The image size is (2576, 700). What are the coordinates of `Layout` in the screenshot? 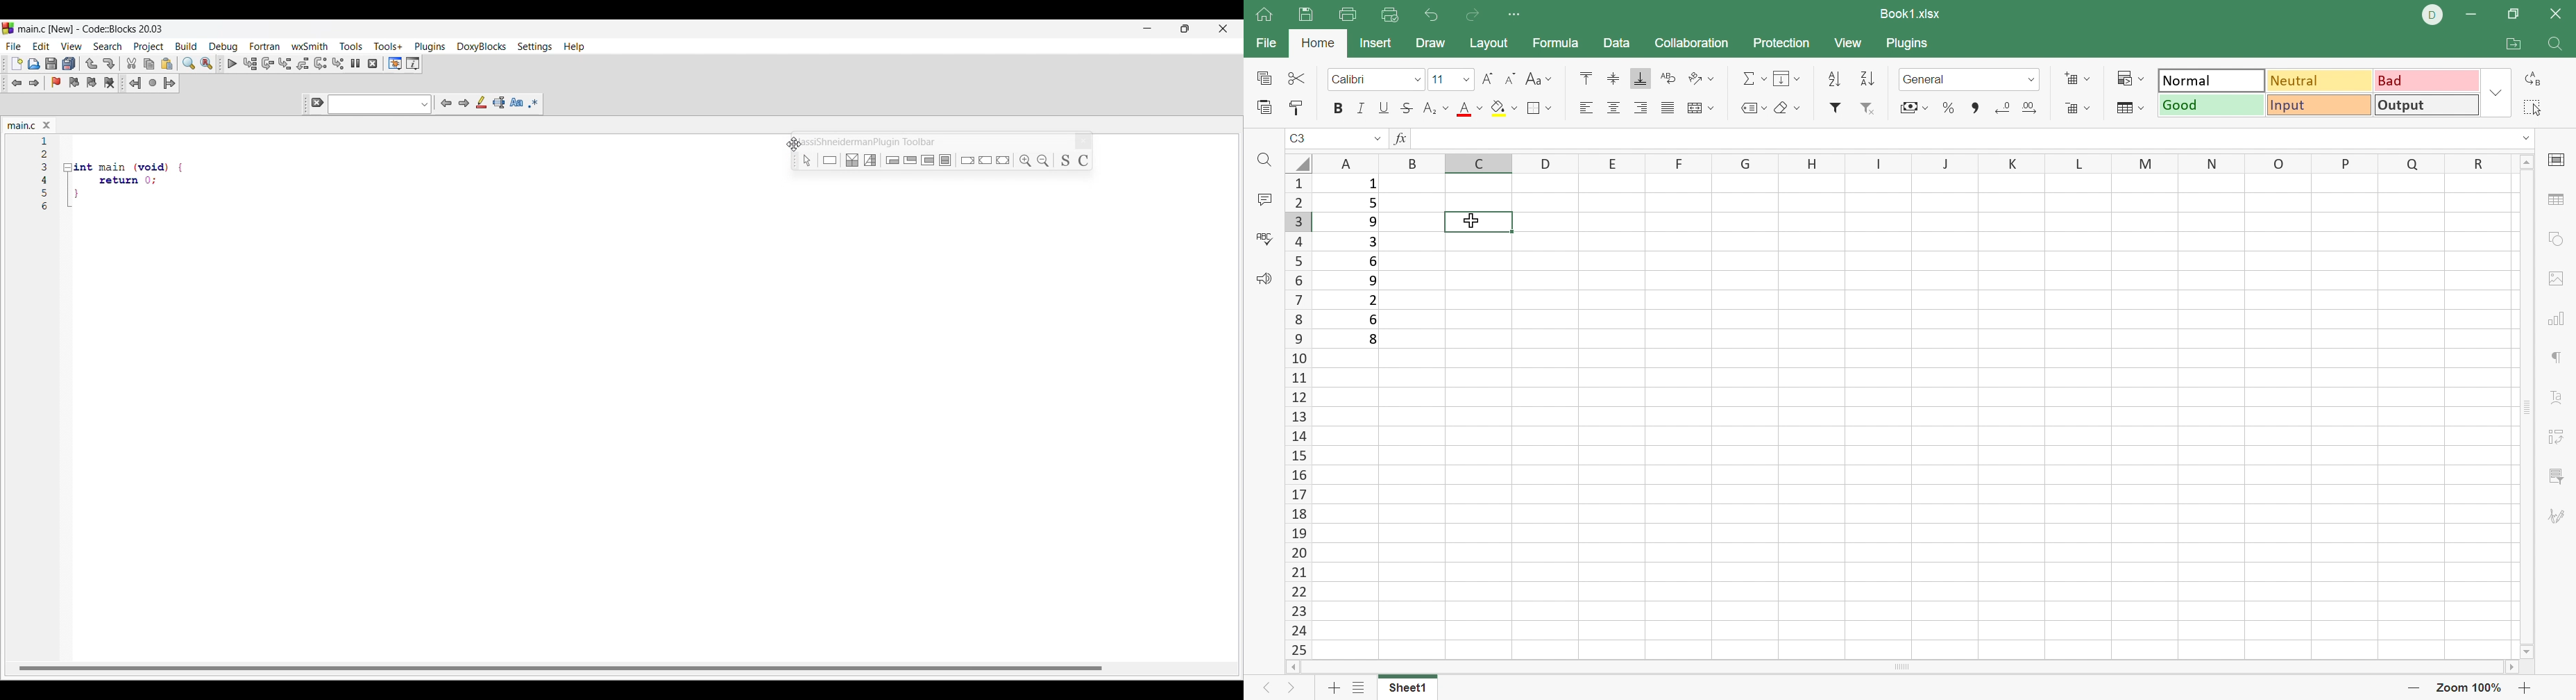 It's located at (1491, 43).